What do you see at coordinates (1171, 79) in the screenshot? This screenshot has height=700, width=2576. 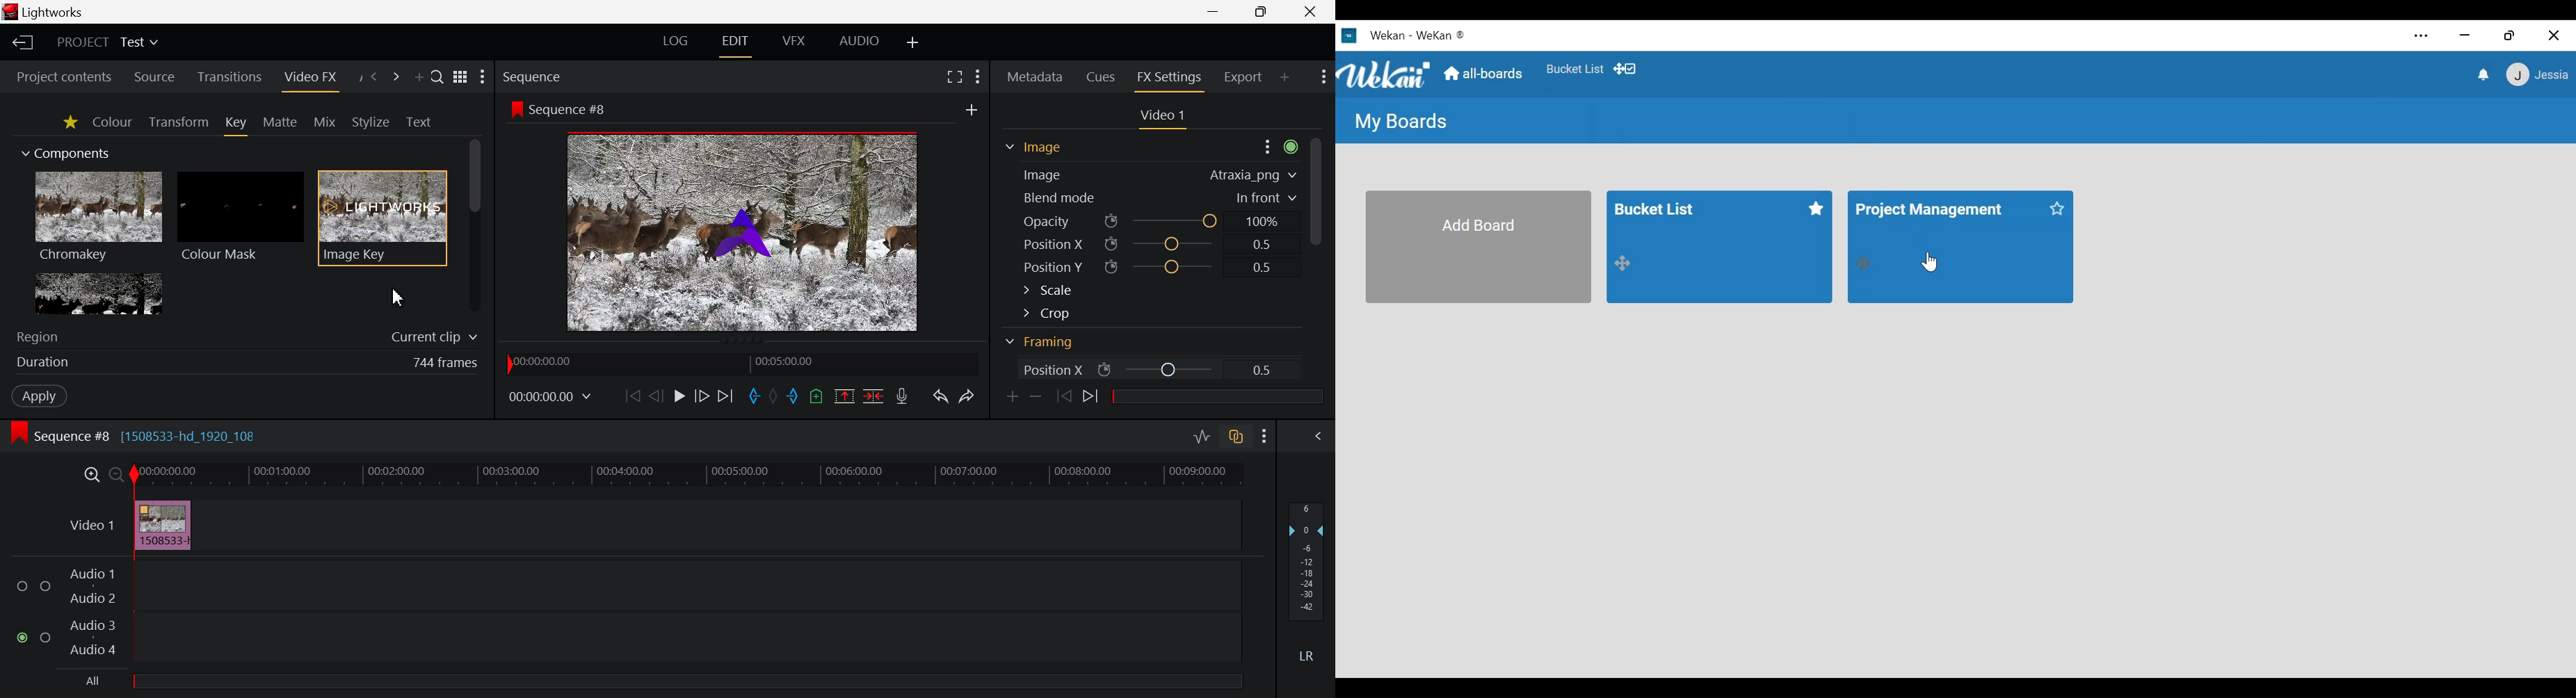 I see `FX Settings` at bounding box center [1171, 79].